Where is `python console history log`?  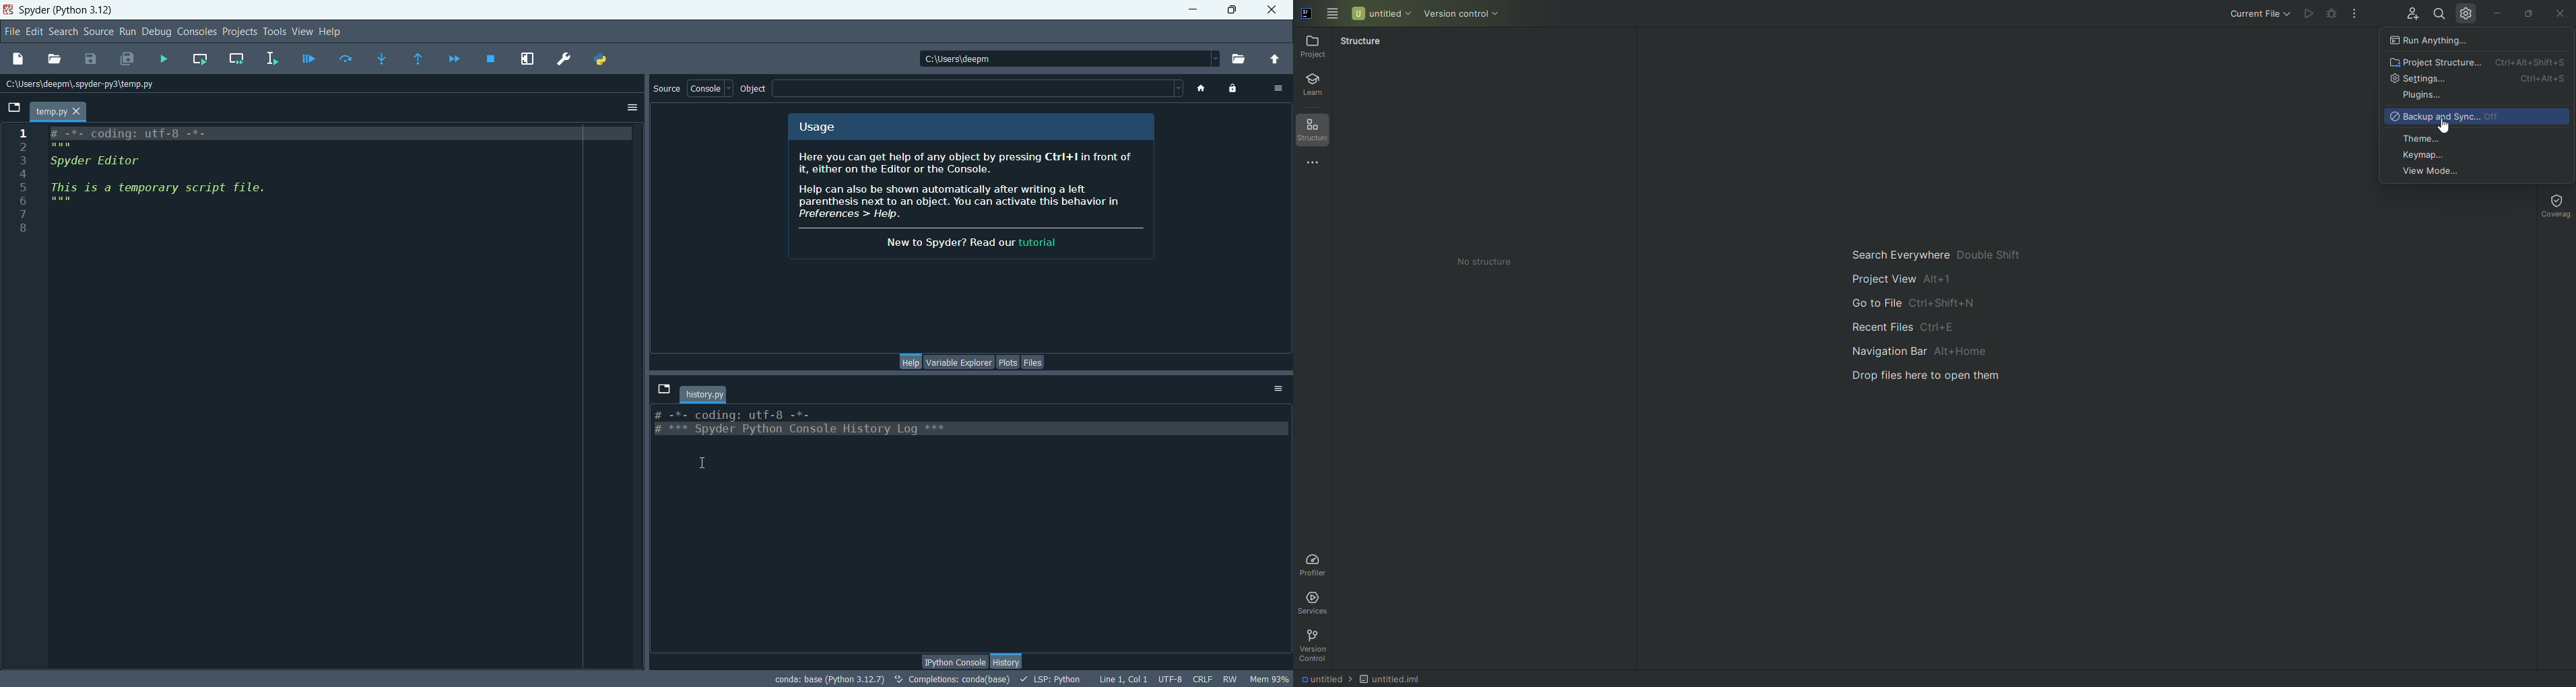
python console history log is located at coordinates (955, 423).